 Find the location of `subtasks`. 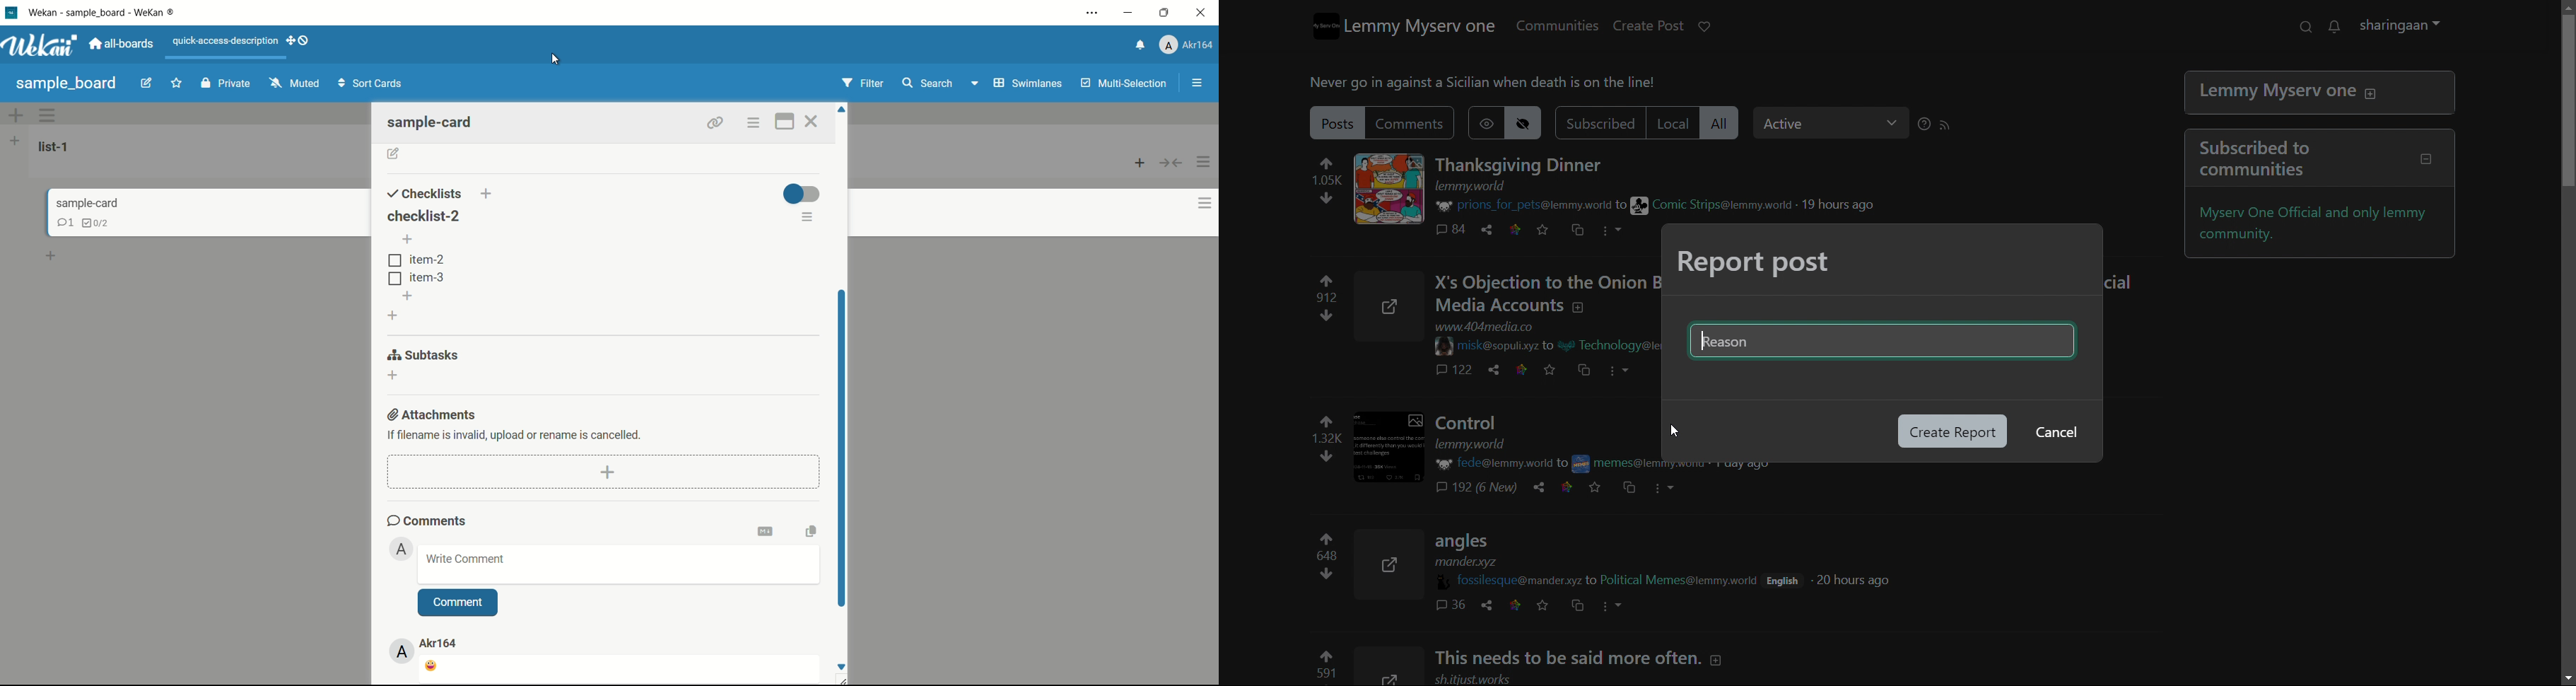

subtasks is located at coordinates (424, 354).